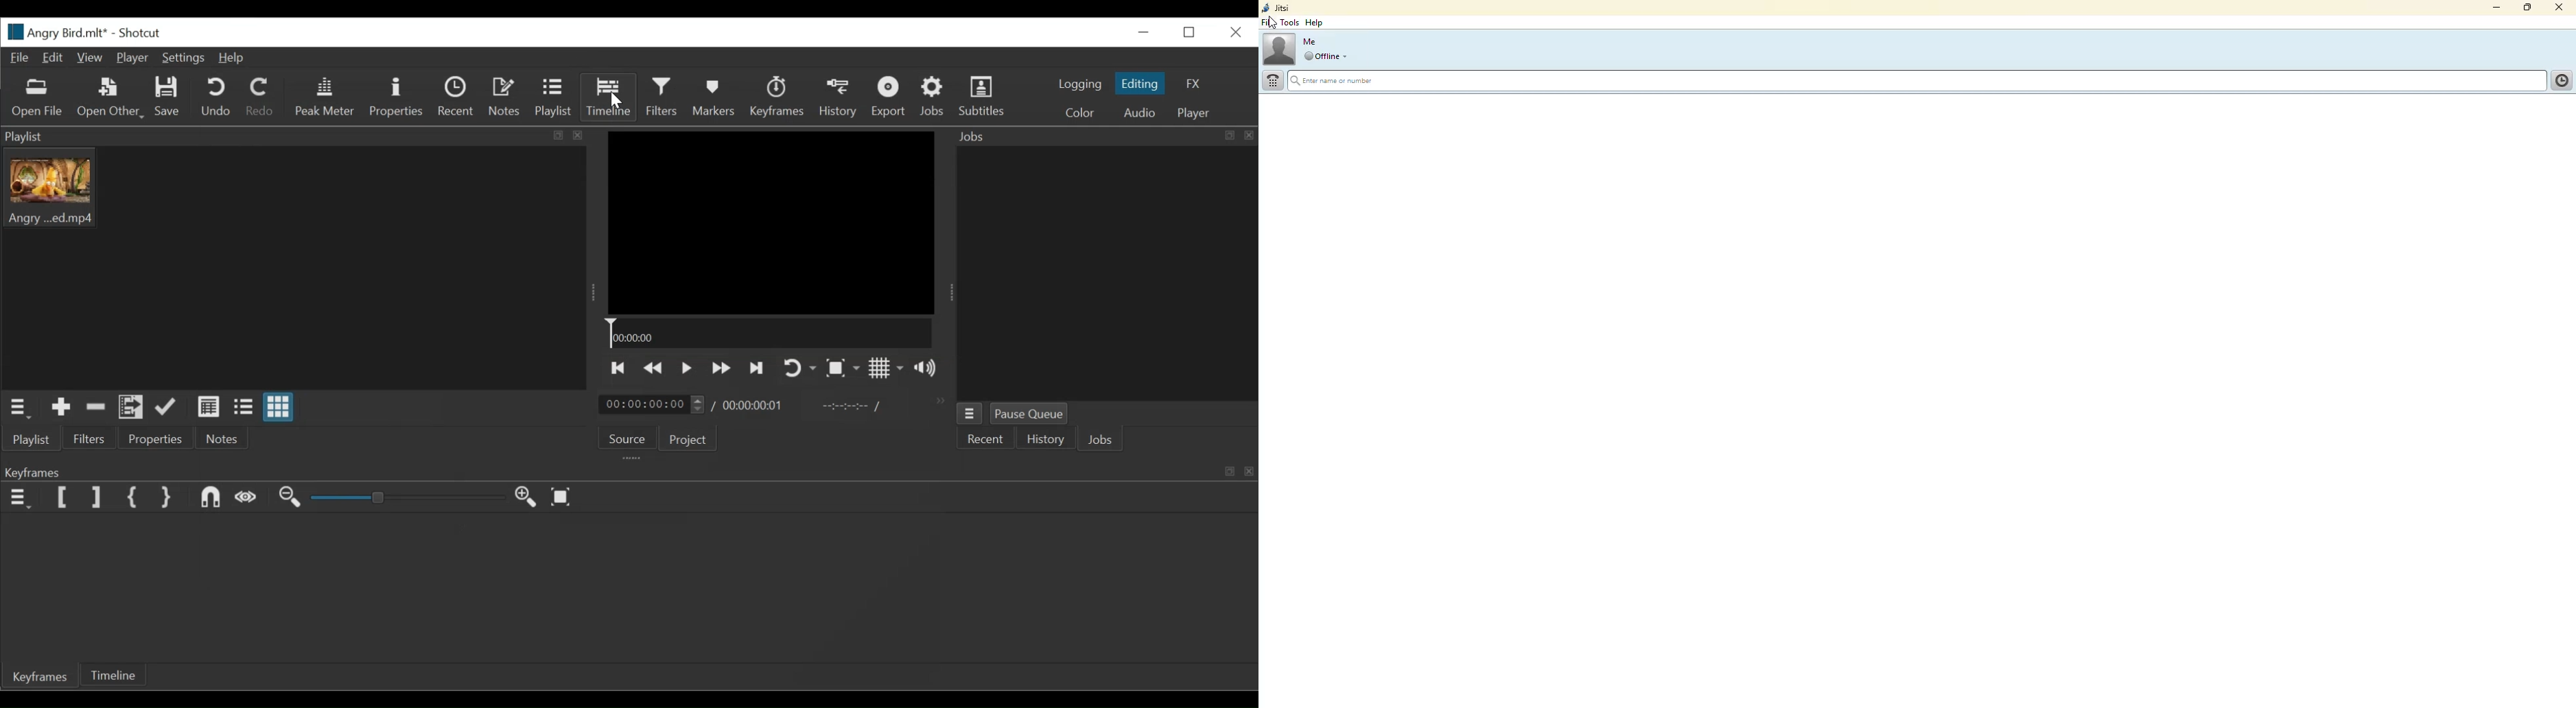 This screenshot has height=728, width=2576. What do you see at coordinates (777, 96) in the screenshot?
I see `Keyframes` at bounding box center [777, 96].